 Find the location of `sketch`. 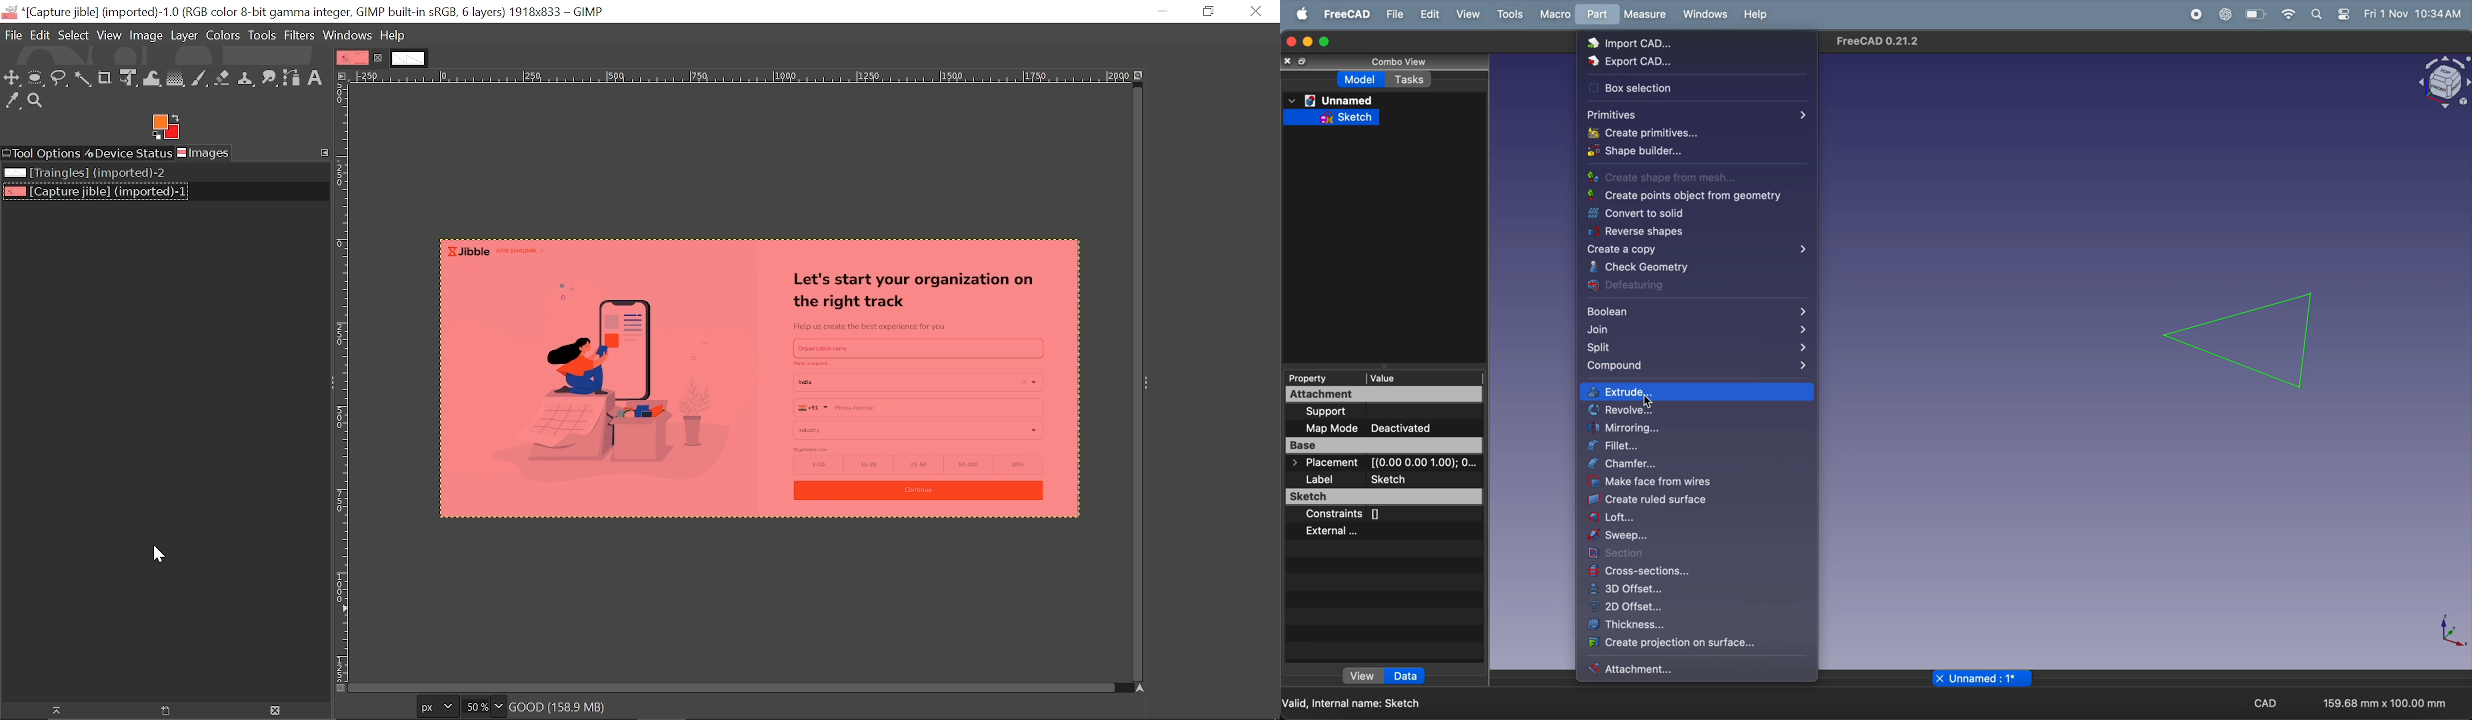

sketch is located at coordinates (1384, 498).